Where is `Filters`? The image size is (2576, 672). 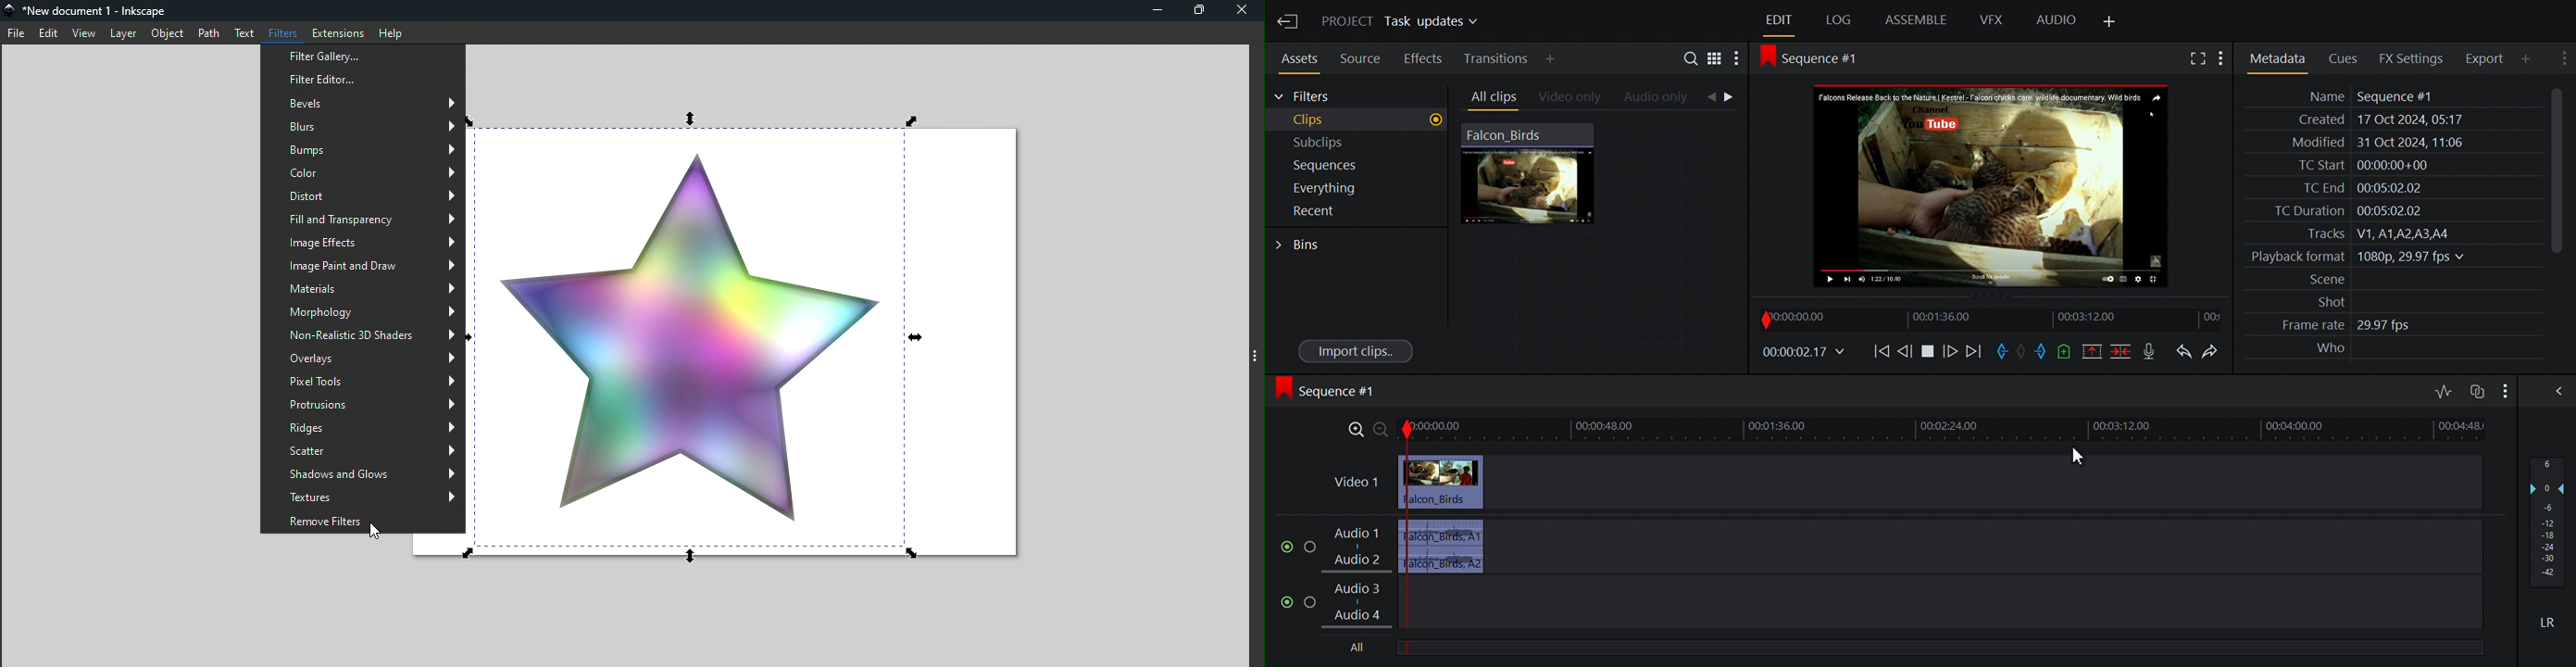
Filters is located at coordinates (281, 31).